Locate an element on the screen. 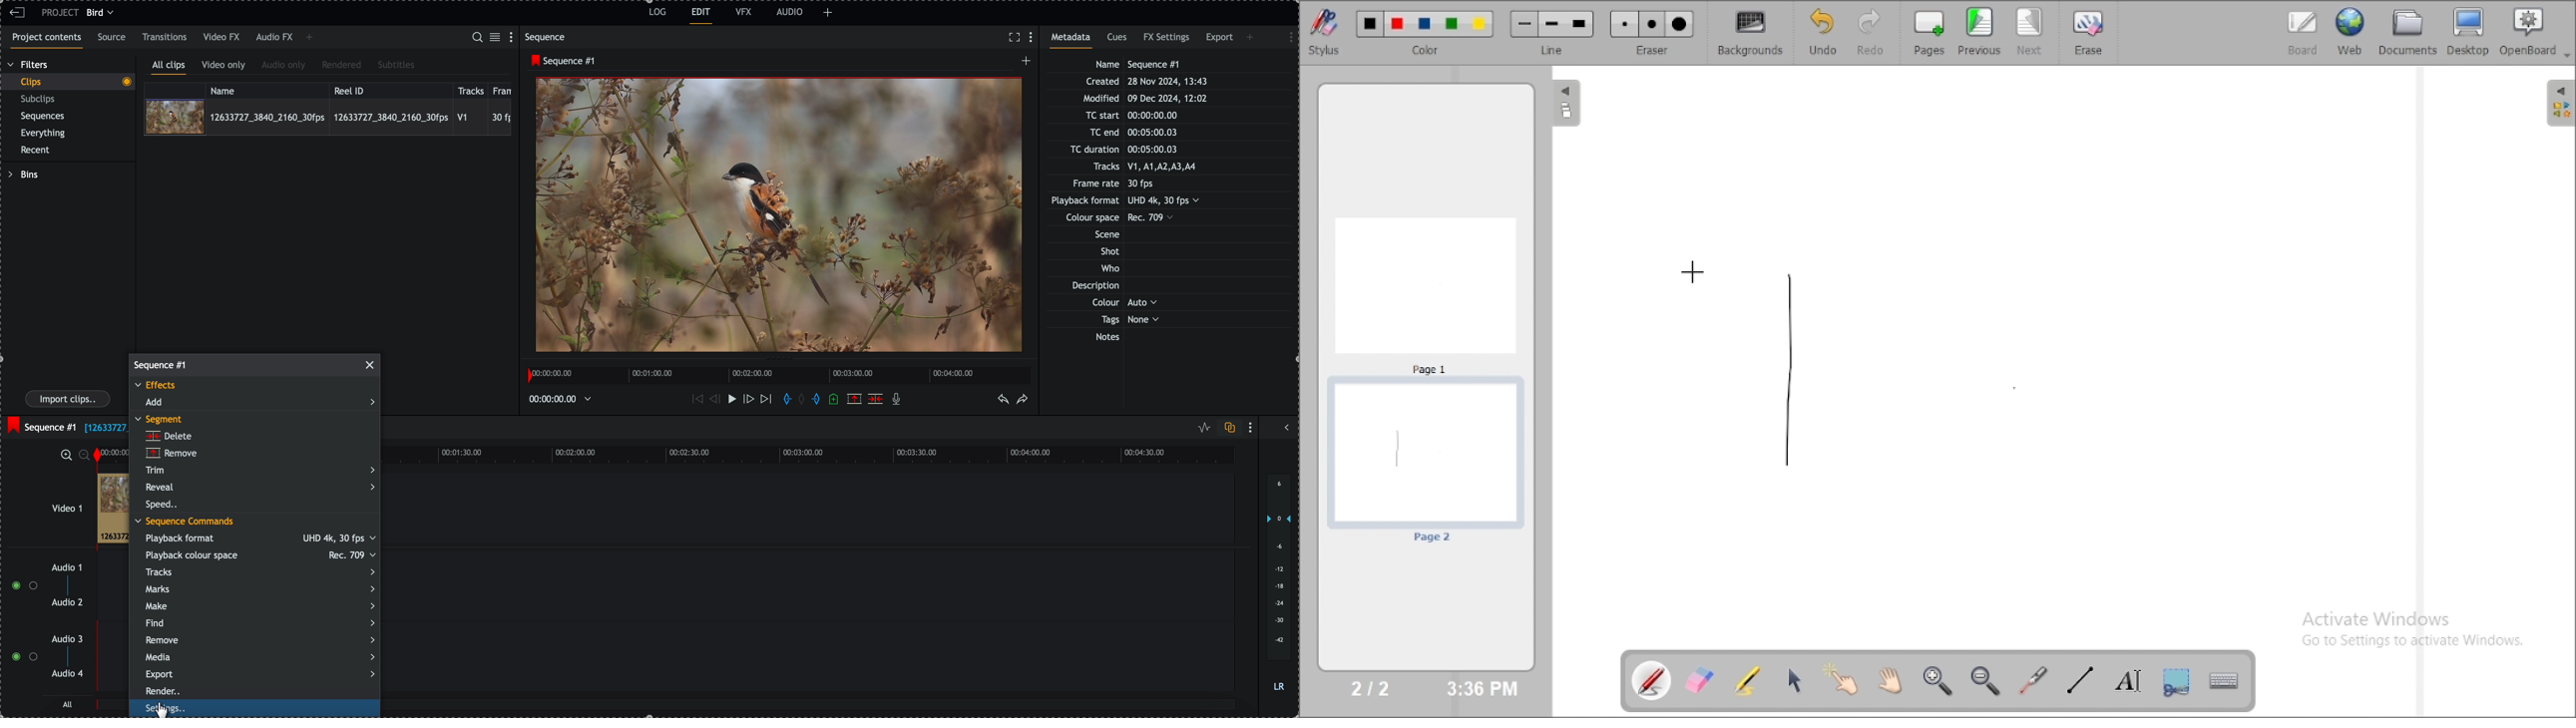  recent is located at coordinates (38, 151).